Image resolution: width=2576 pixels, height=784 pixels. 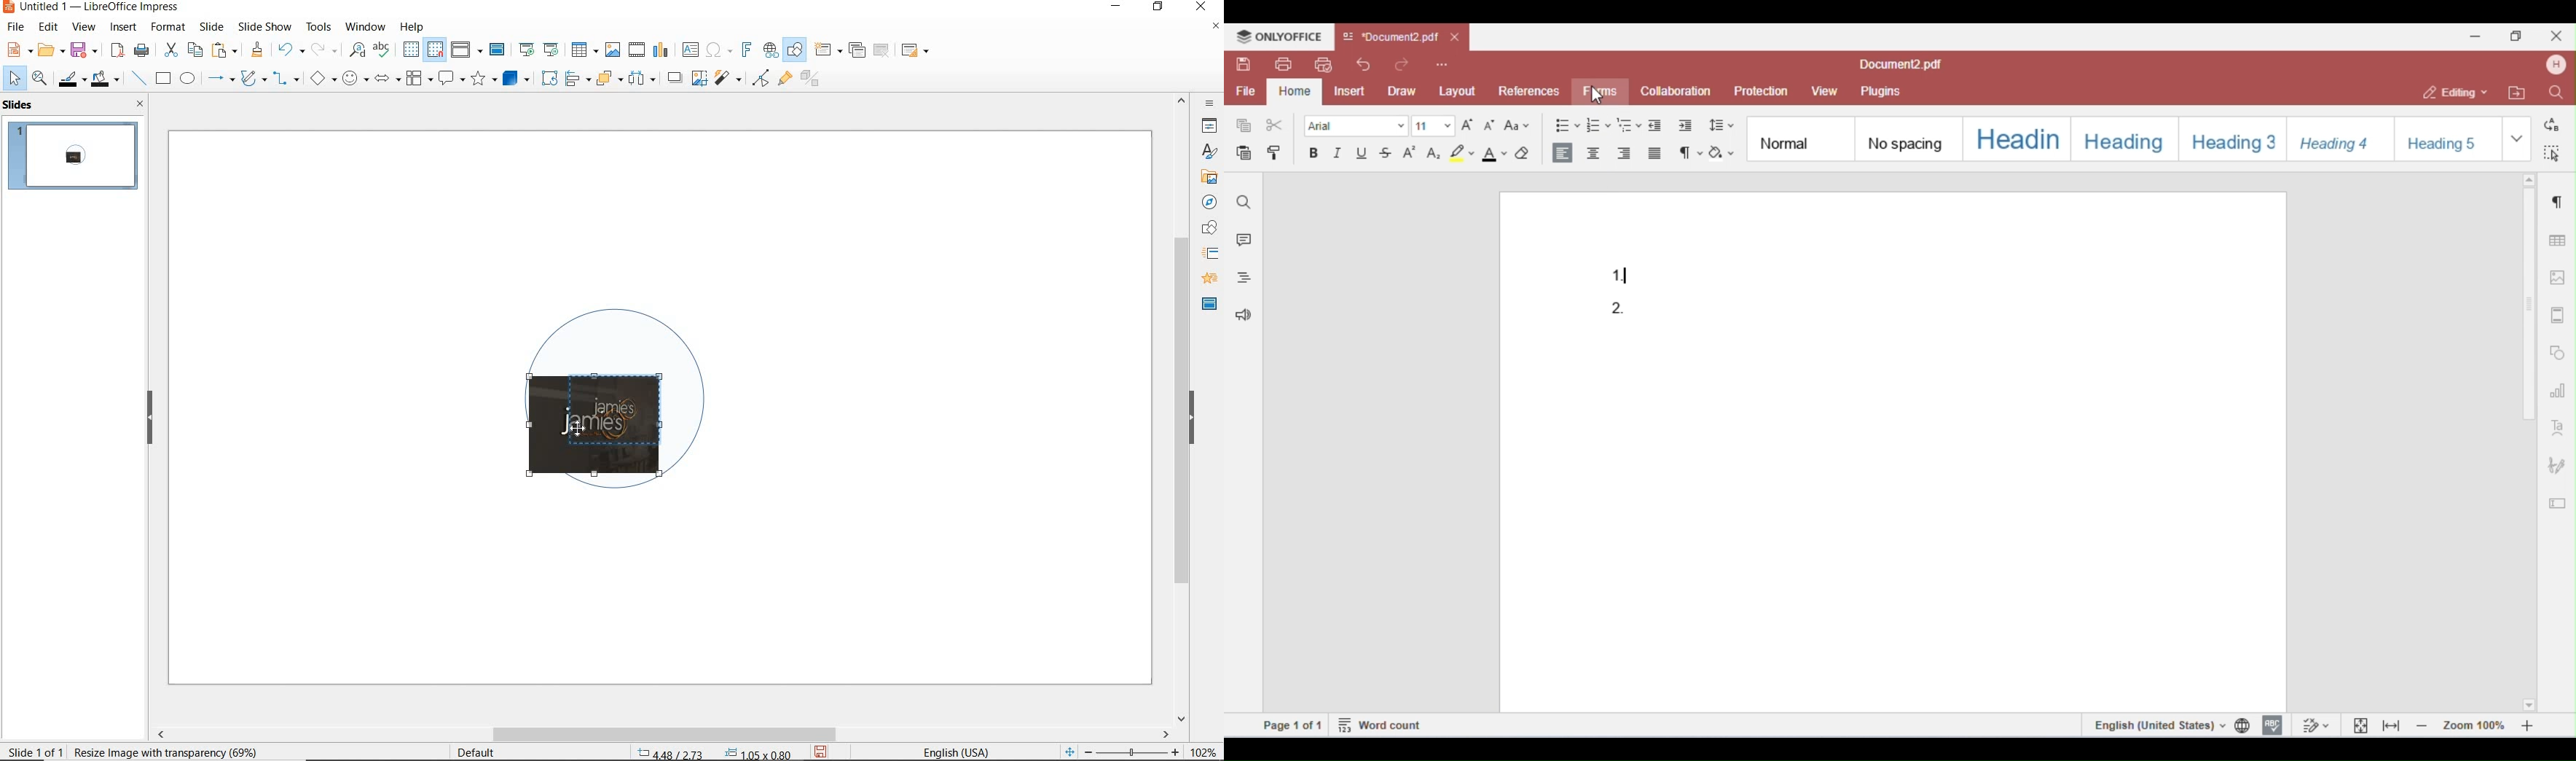 What do you see at coordinates (167, 26) in the screenshot?
I see `format` at bounding box center [167, 26].